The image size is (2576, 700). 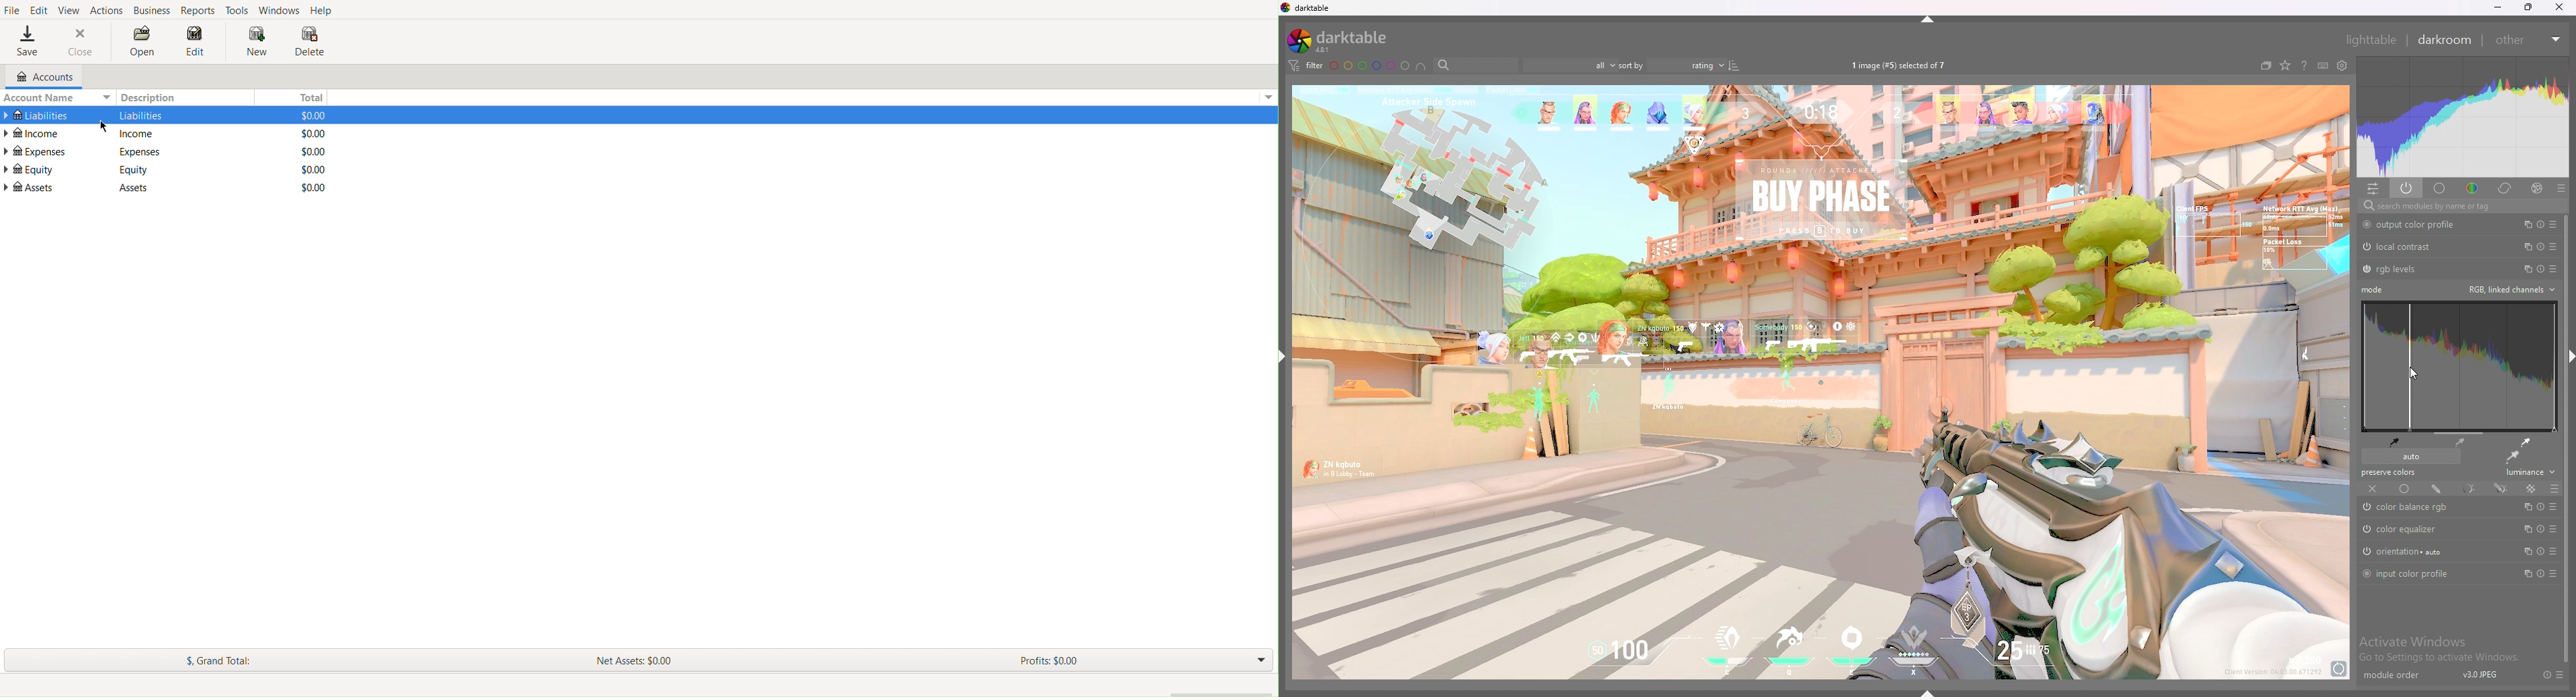 I want to click on multiple instances action, so click(x=2525, y=268).